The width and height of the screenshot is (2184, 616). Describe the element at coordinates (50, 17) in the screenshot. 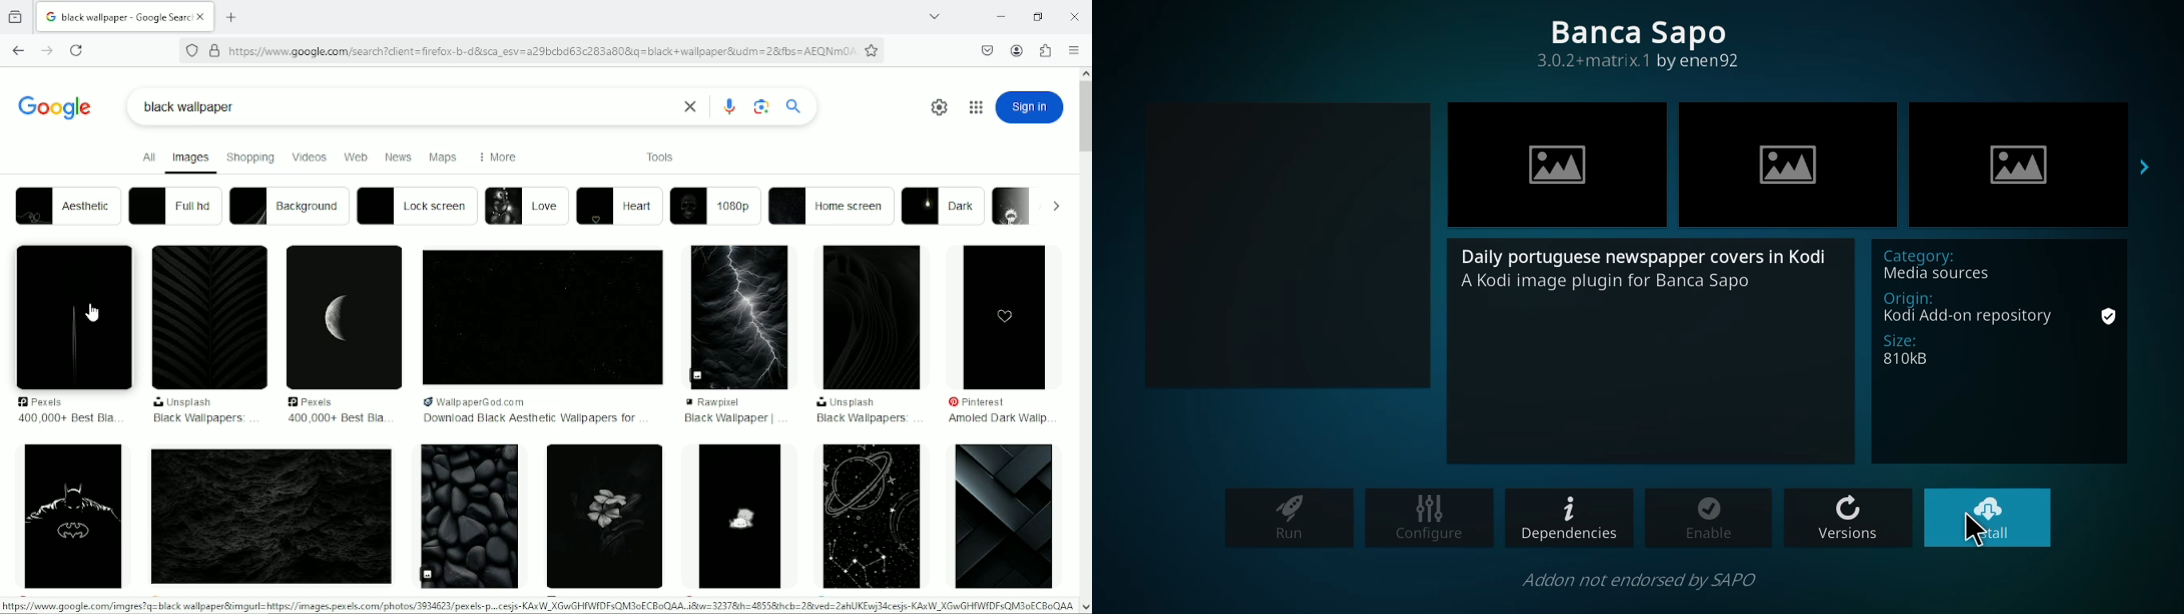

I see `google logo` at that location.